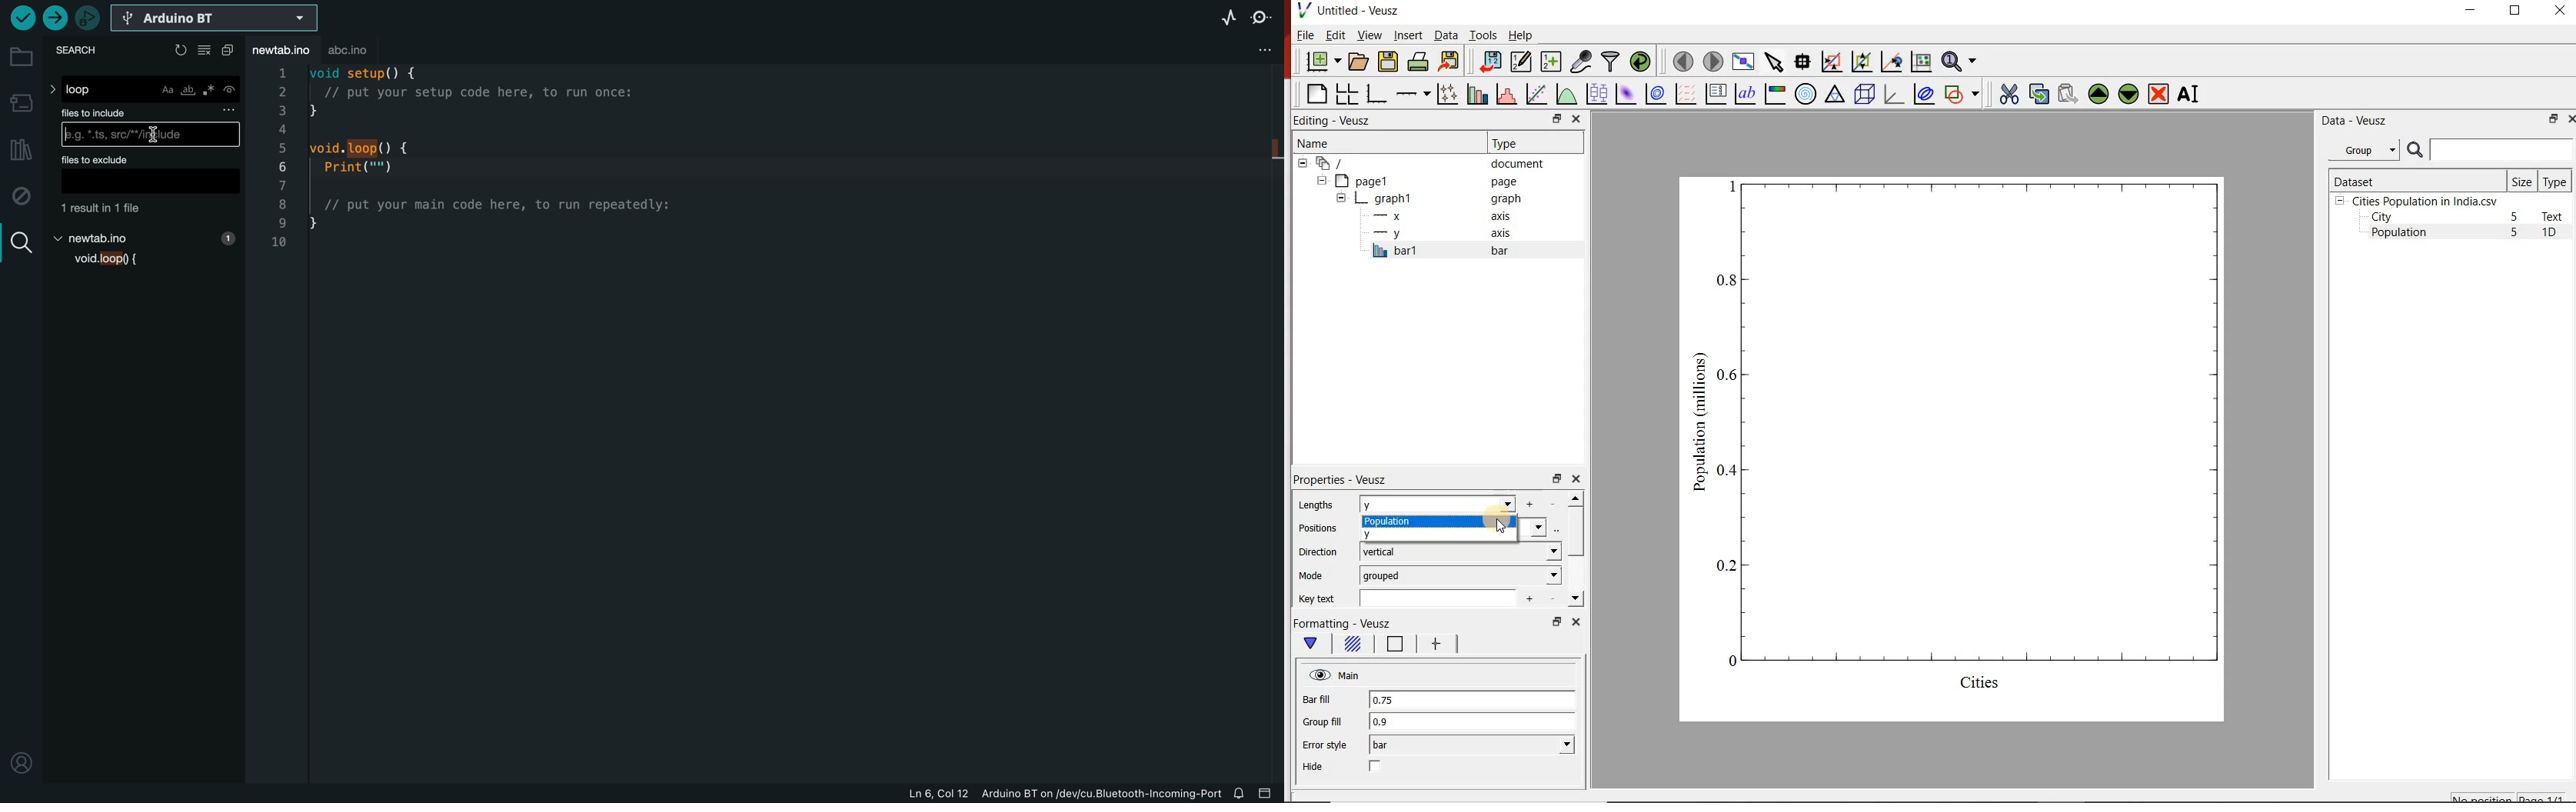 The height and width of the screenshot is (812, 2576). What do you see at coordinates (1536, 93) in the screenshot?
I see `fit a function to data` at bounding box center [1536, 93].